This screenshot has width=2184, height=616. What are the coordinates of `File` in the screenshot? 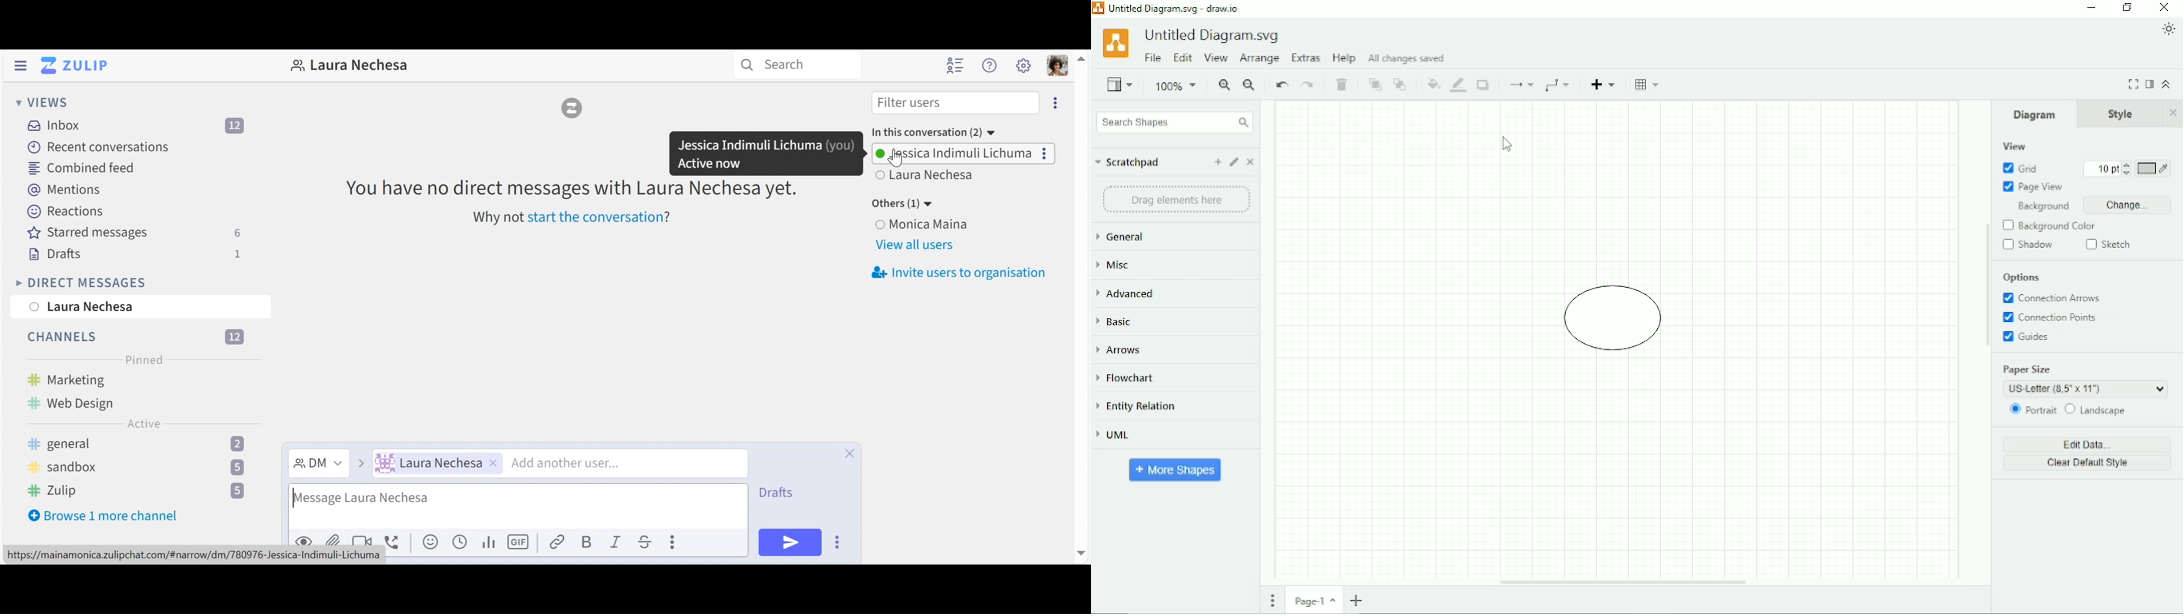 It's located at (1154, 57).